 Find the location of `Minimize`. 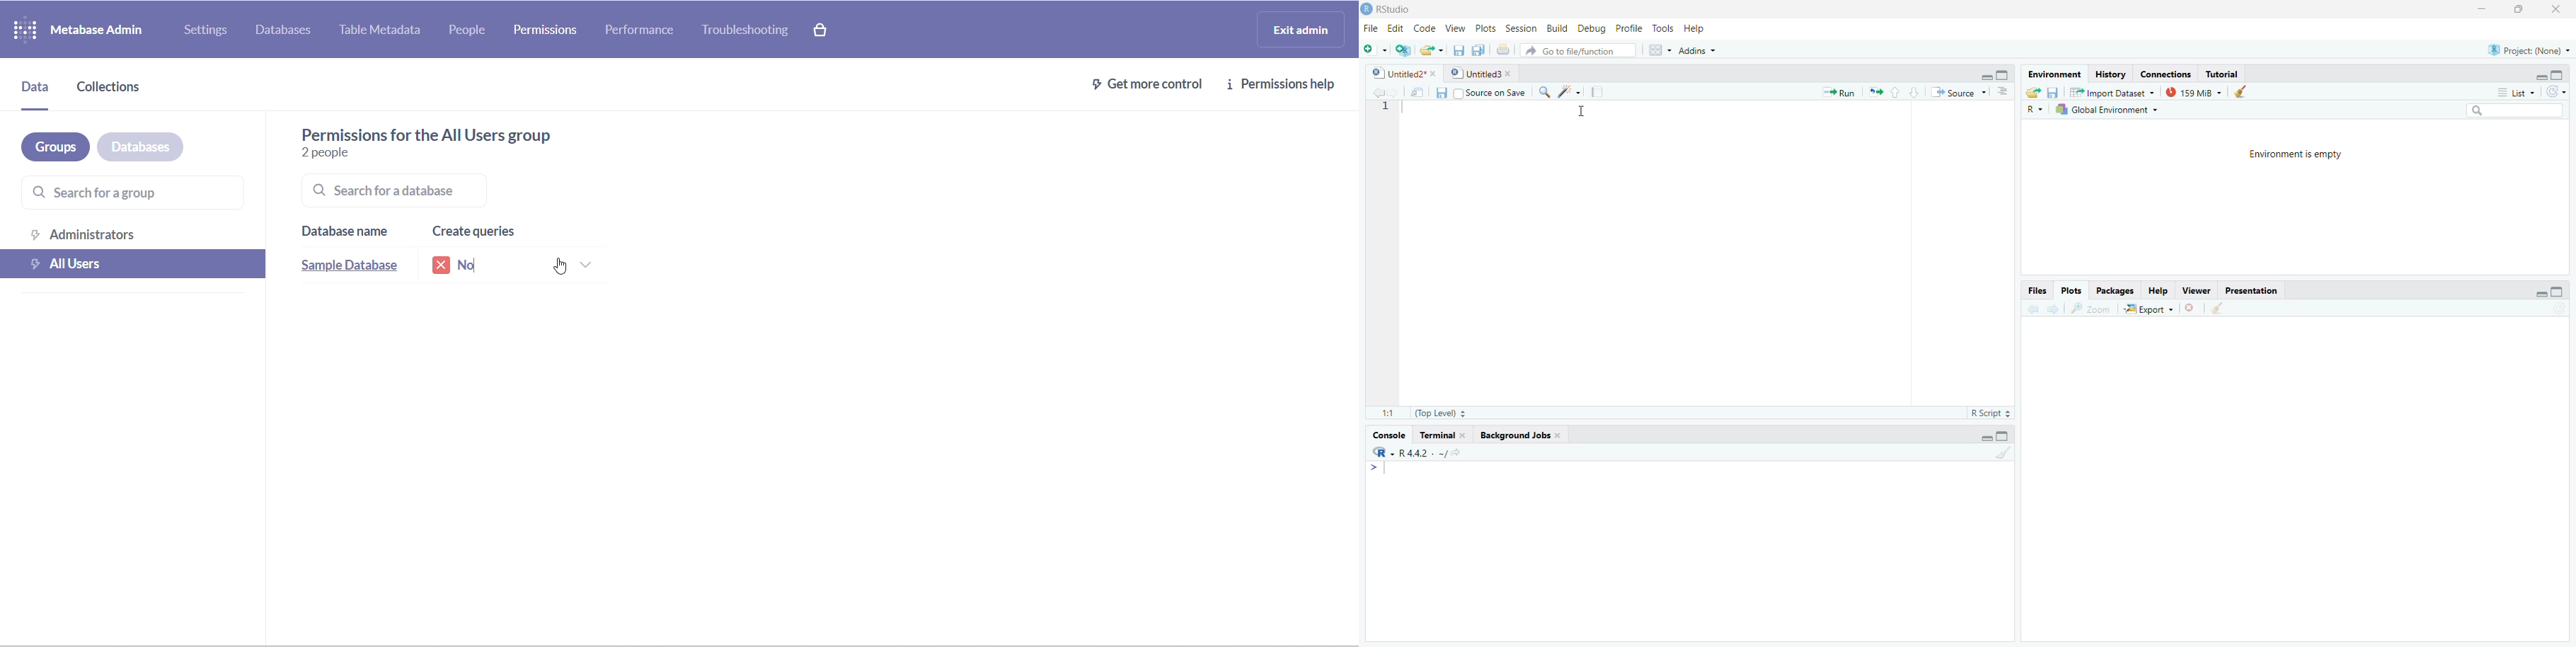

Minimize is located at coordinates (2484, 8).